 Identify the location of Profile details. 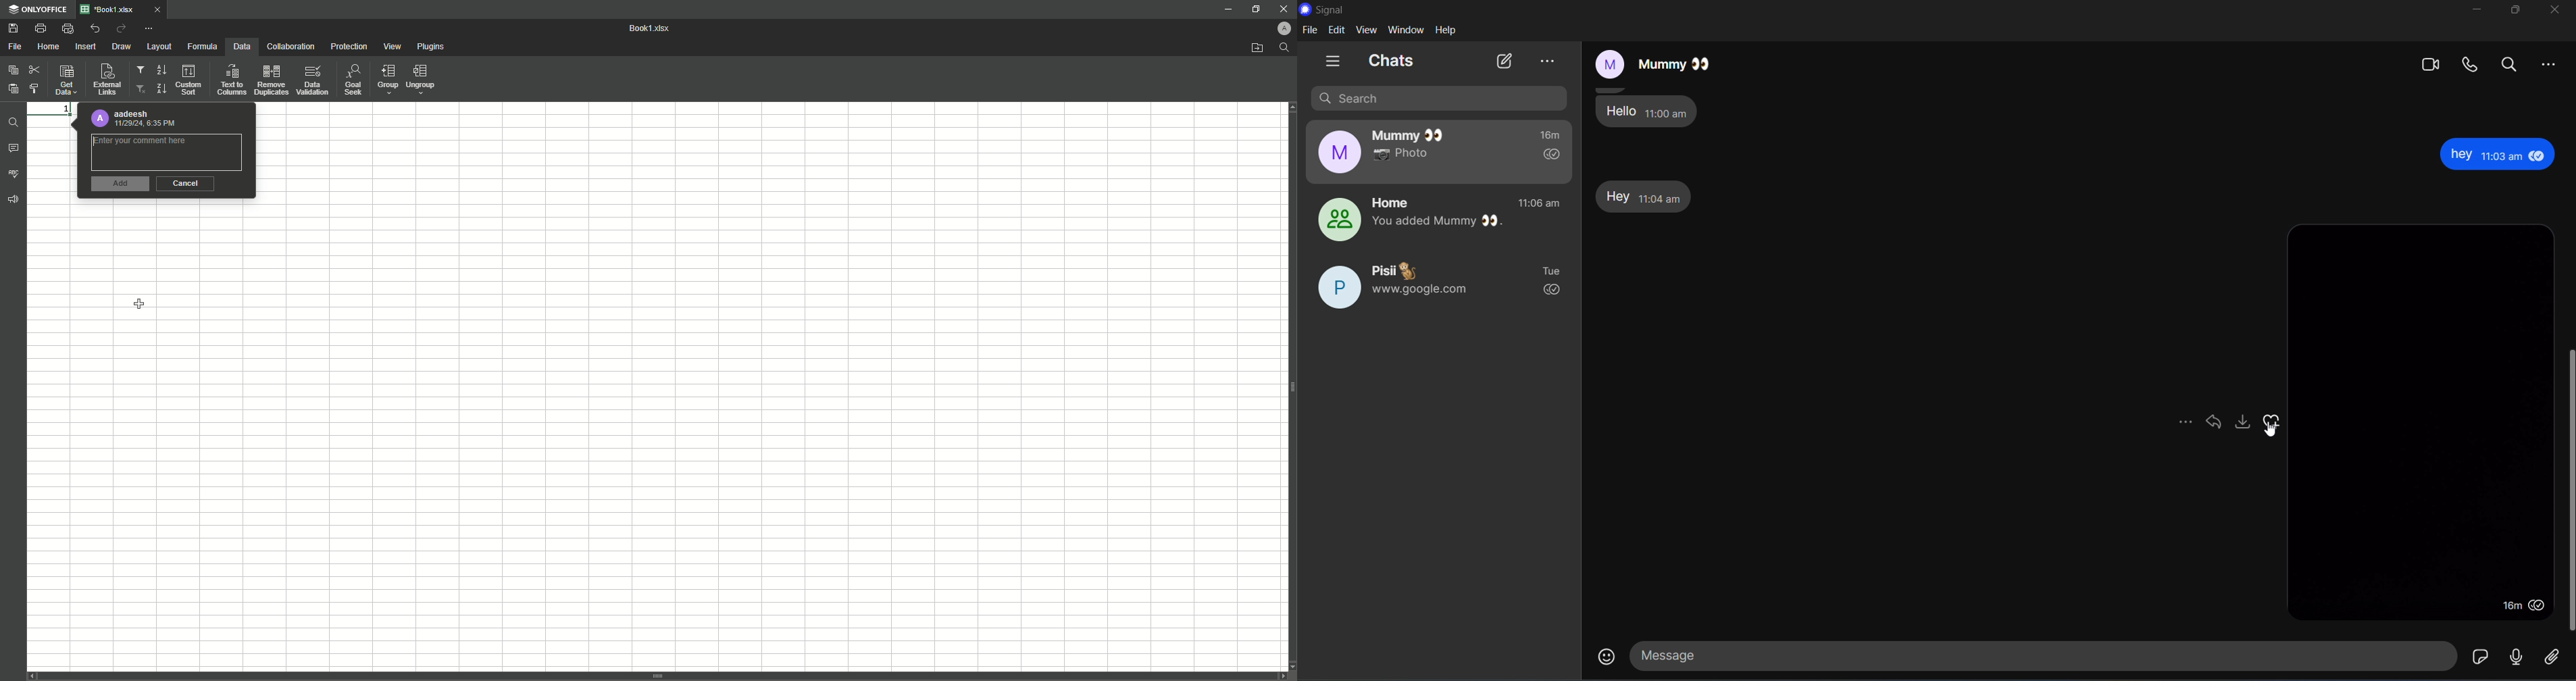
(135, 119).